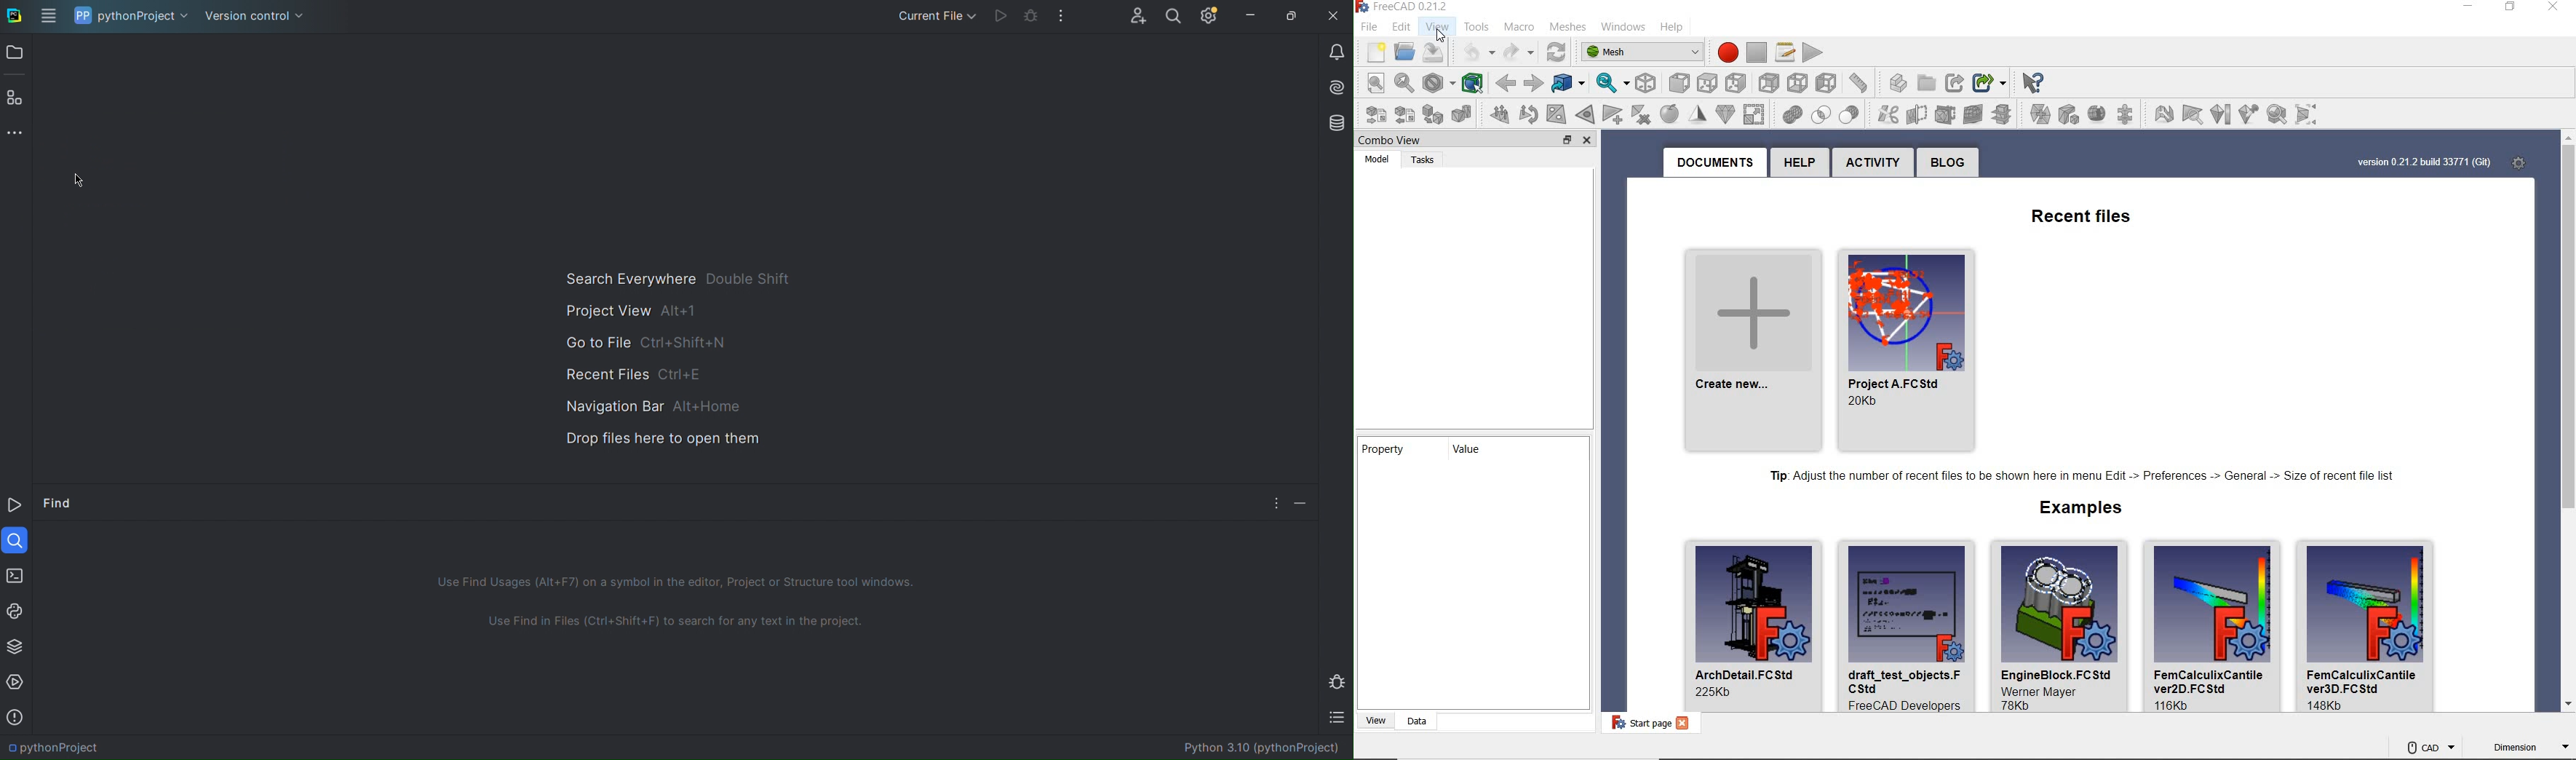  What do you see at coordinates (1372, 721) in the screenshot?
I see `view` at bounding box center [1372, 721].